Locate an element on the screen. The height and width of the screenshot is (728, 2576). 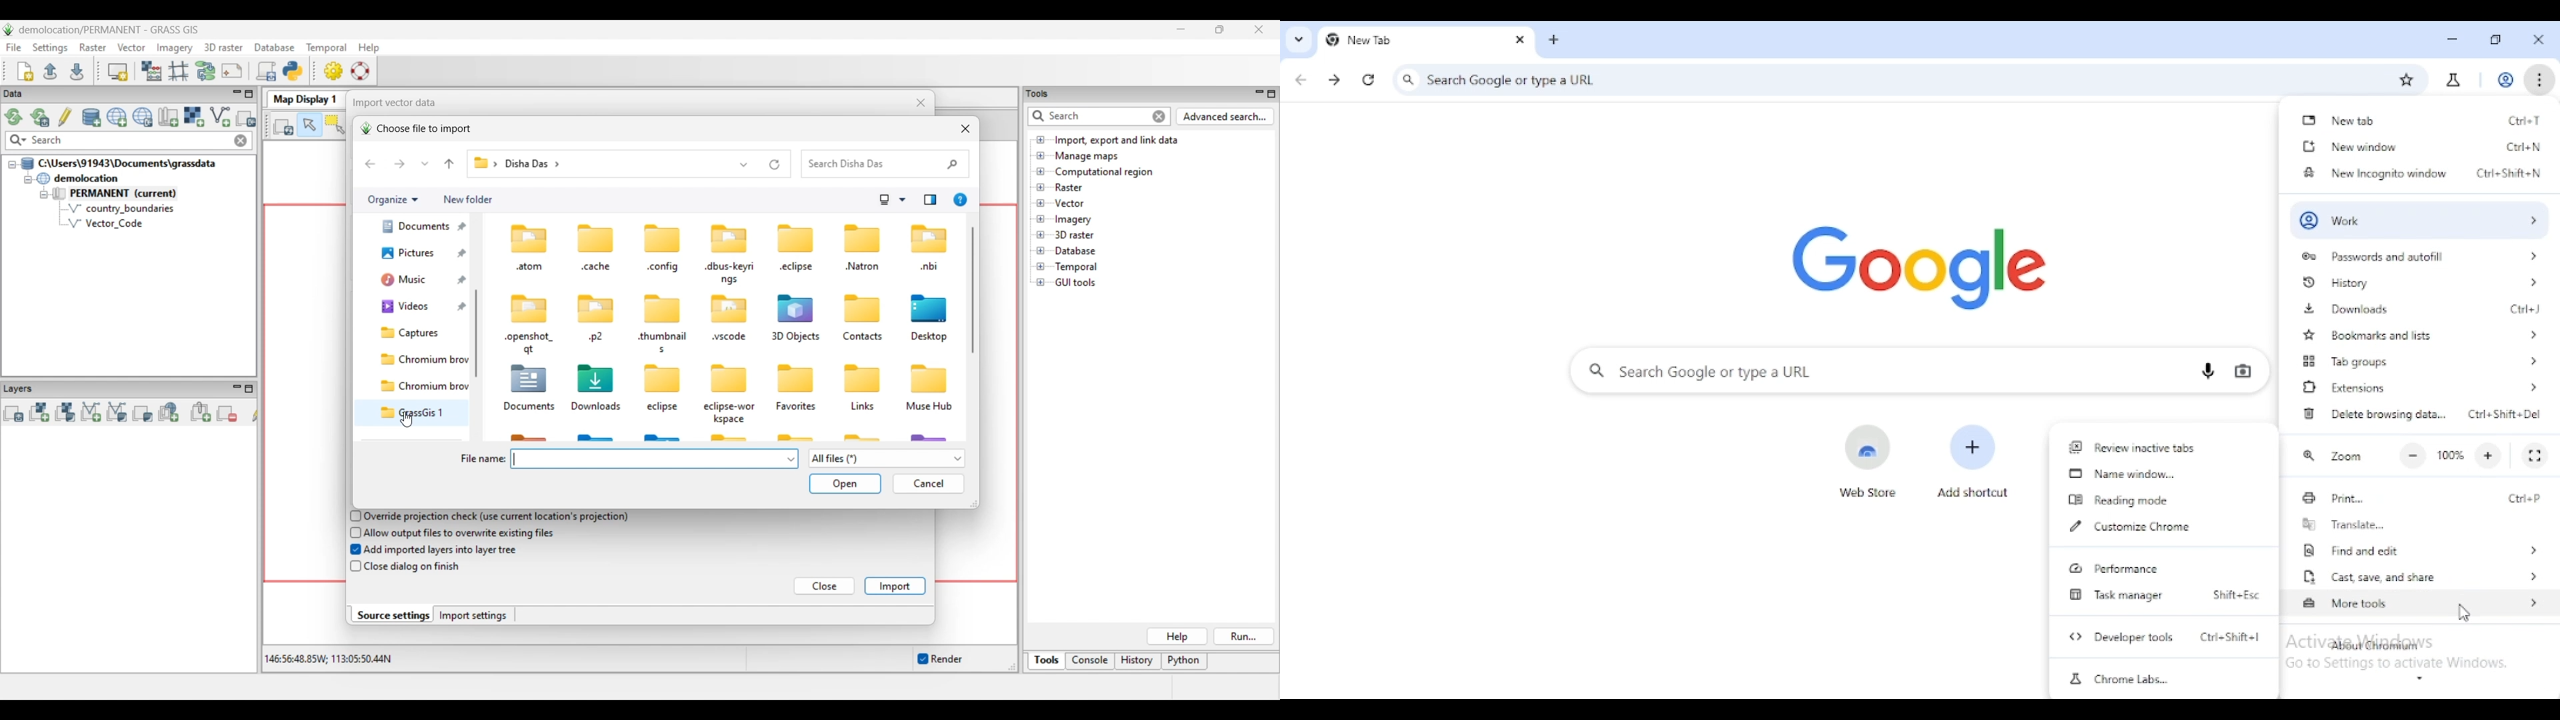
icon is located at coordinates (729, 237).